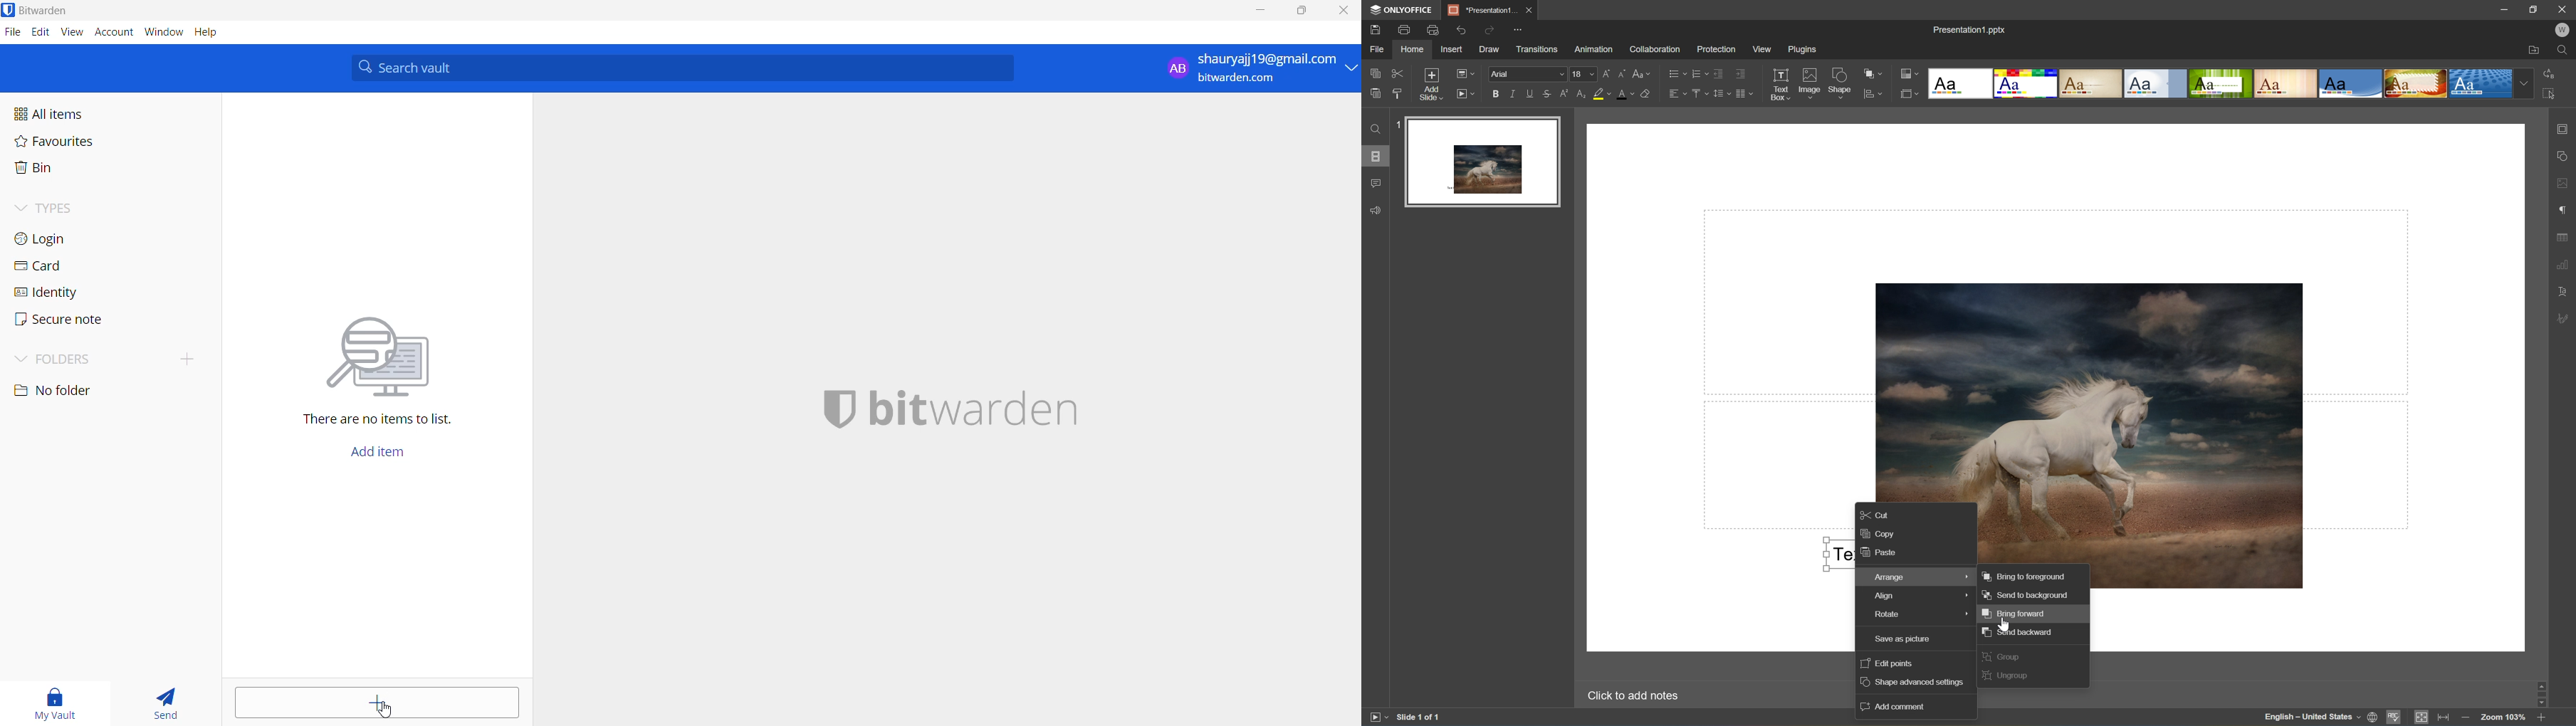 Image resolution: width=2576 pixels, height=728 pixels. Describe the element at coordinates (2566, 128) in the screenshot. I see `Slide settings` at that location.